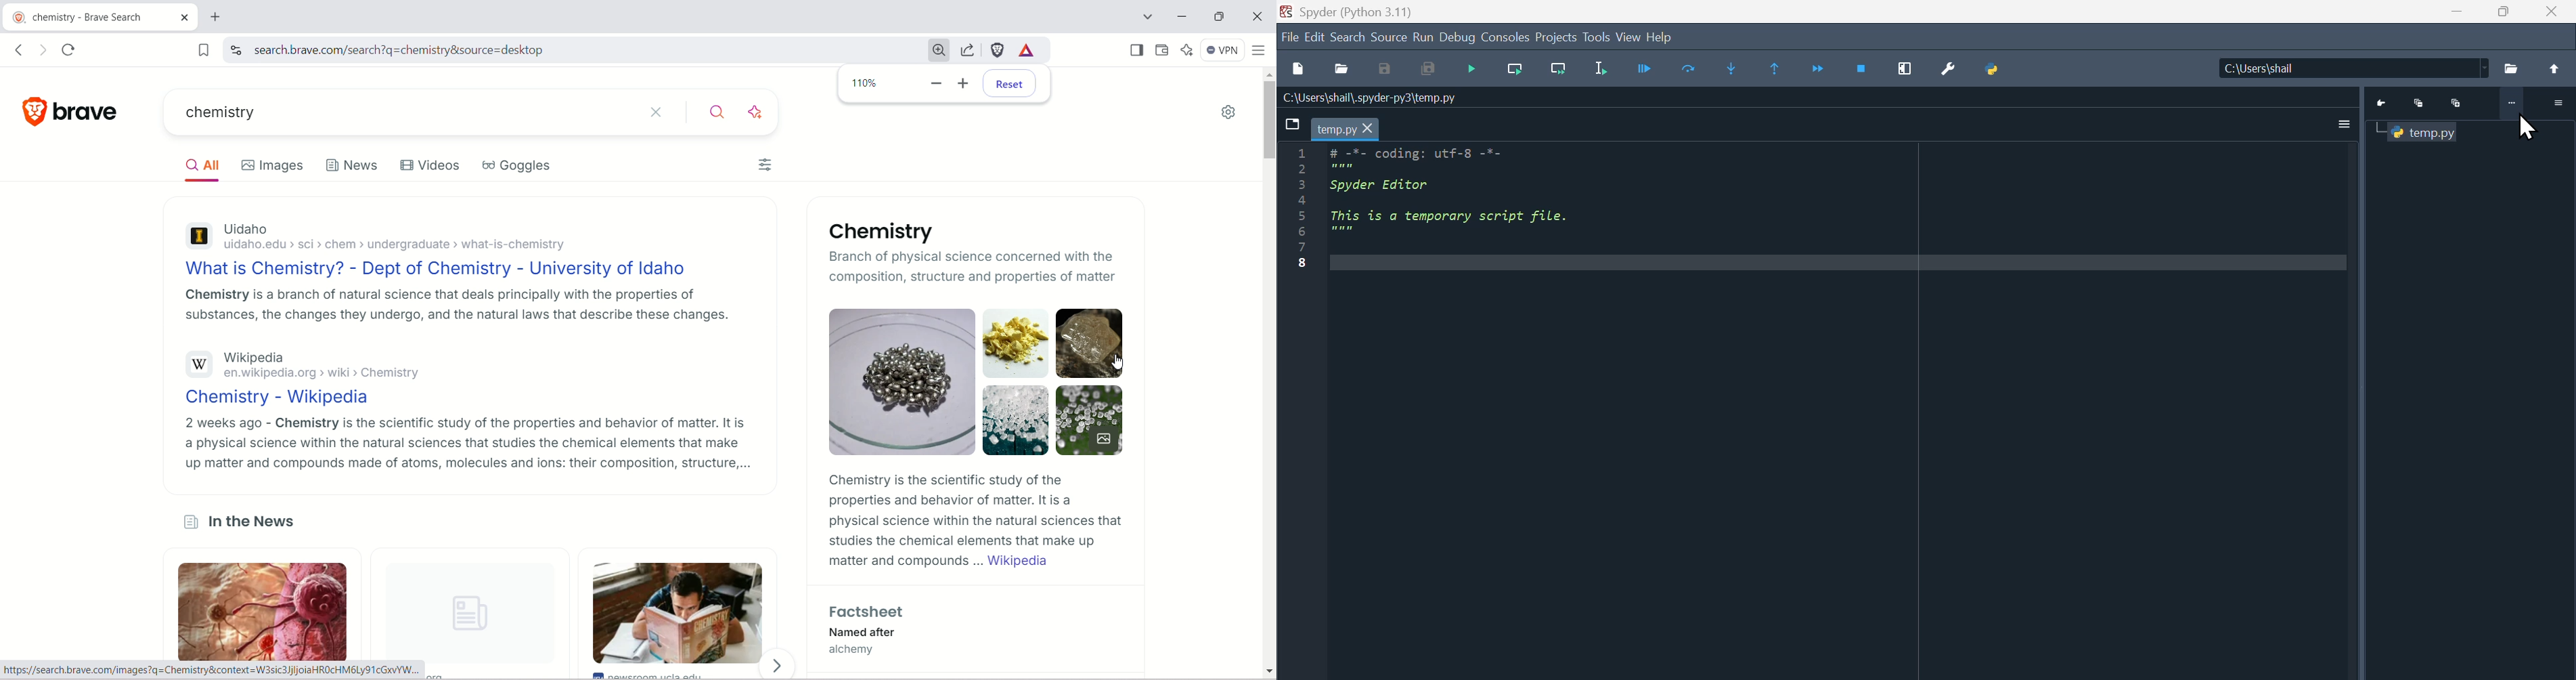 The height and width of the screenshot is (700, 2576). Describe the element at coordinates (1357, 12) in the screenshot. I see `Spyder (Python 3.11)` at that location.